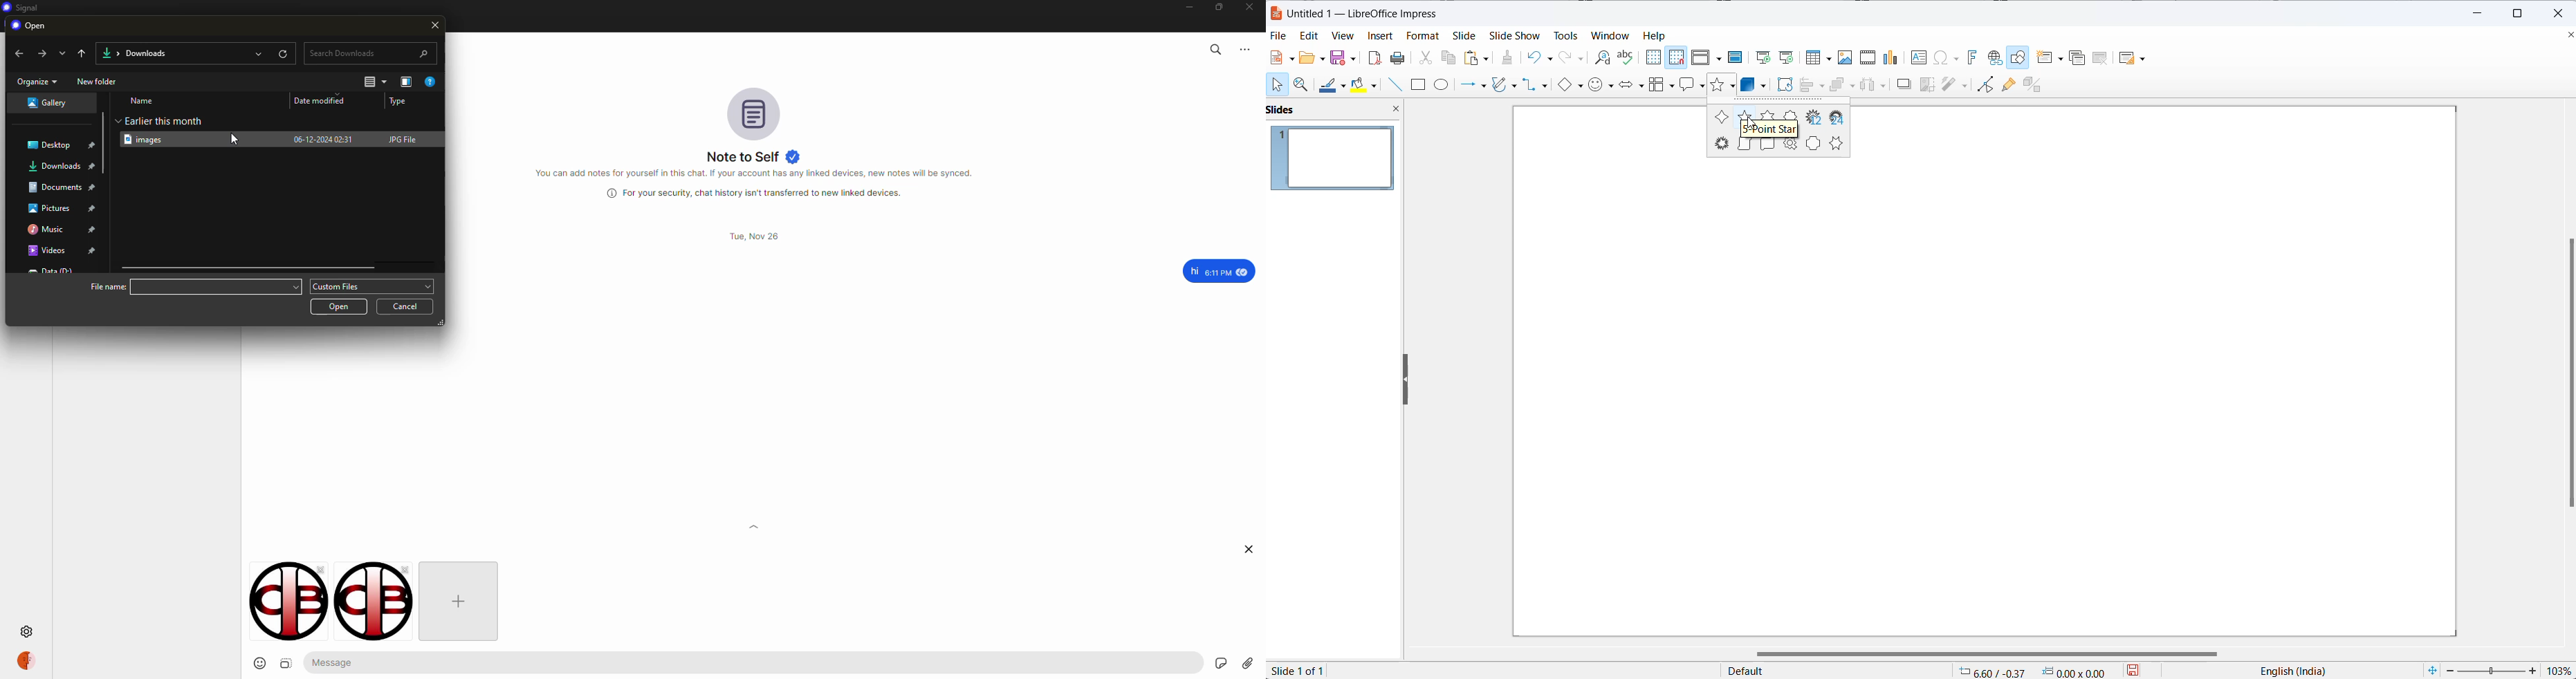  Describe the element at coordinates (406, 138) in the screenshot. I see `jpg` at that location.